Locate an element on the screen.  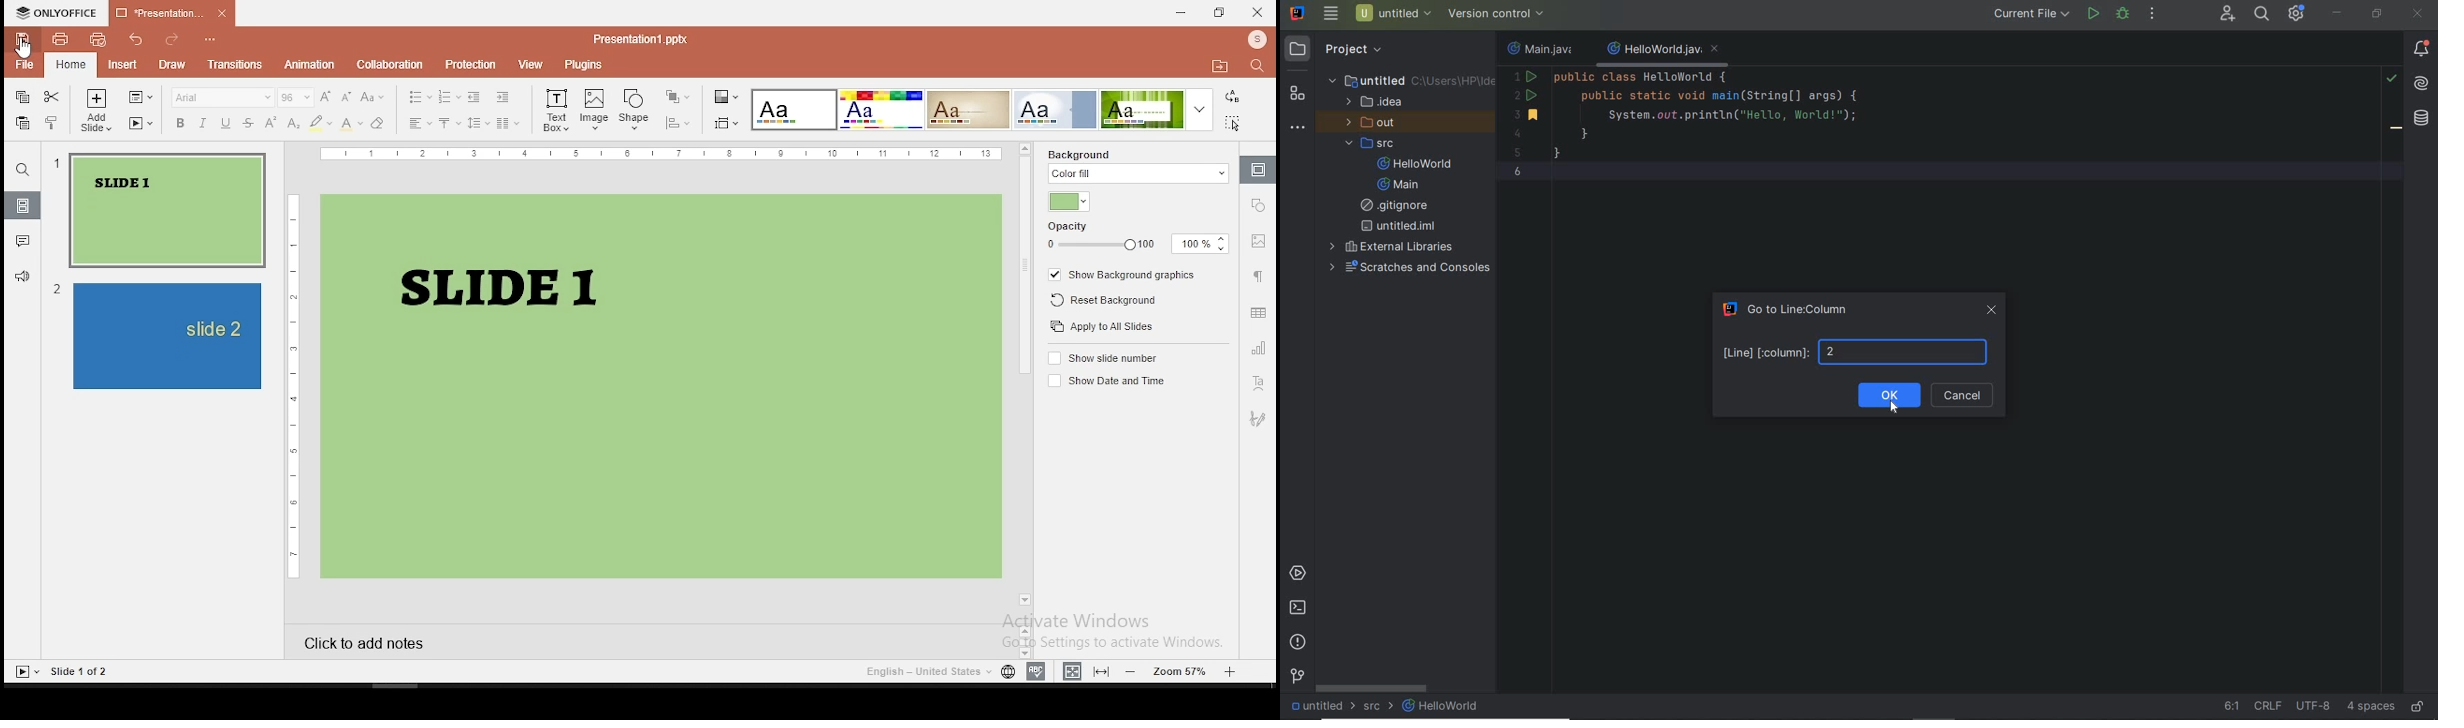
bold is located at coordinates (181, 123).